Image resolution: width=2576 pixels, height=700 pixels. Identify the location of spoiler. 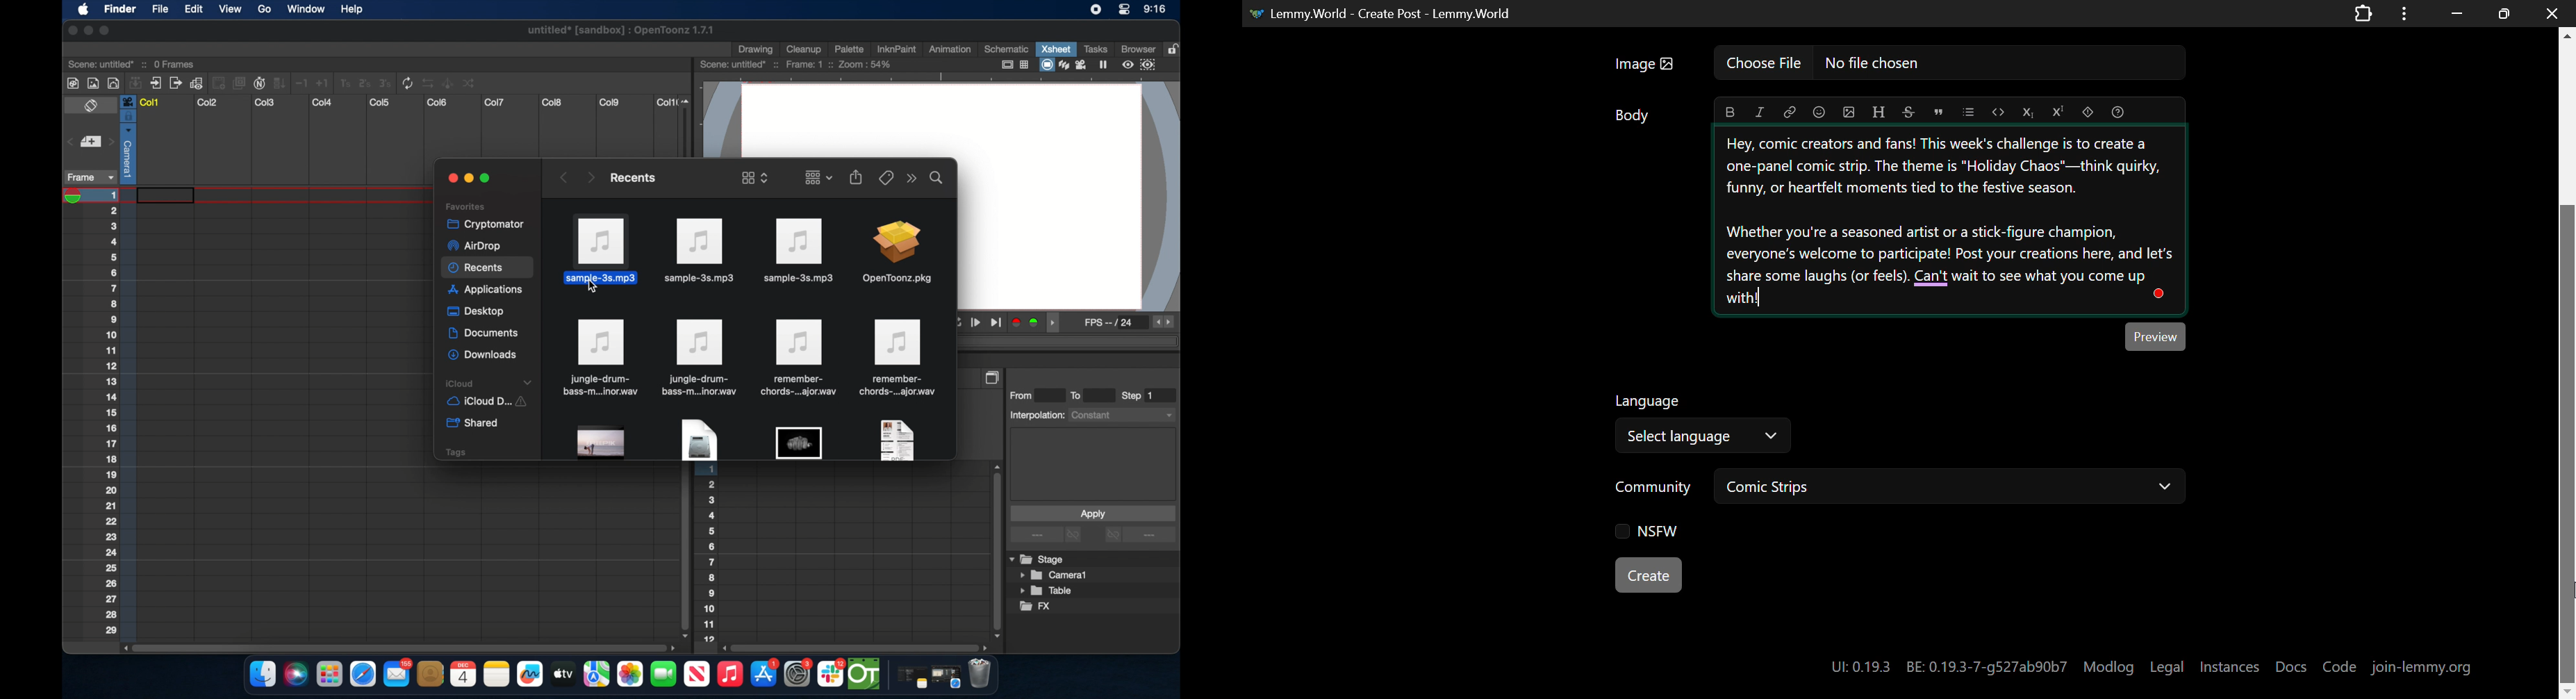
(2091, 112).